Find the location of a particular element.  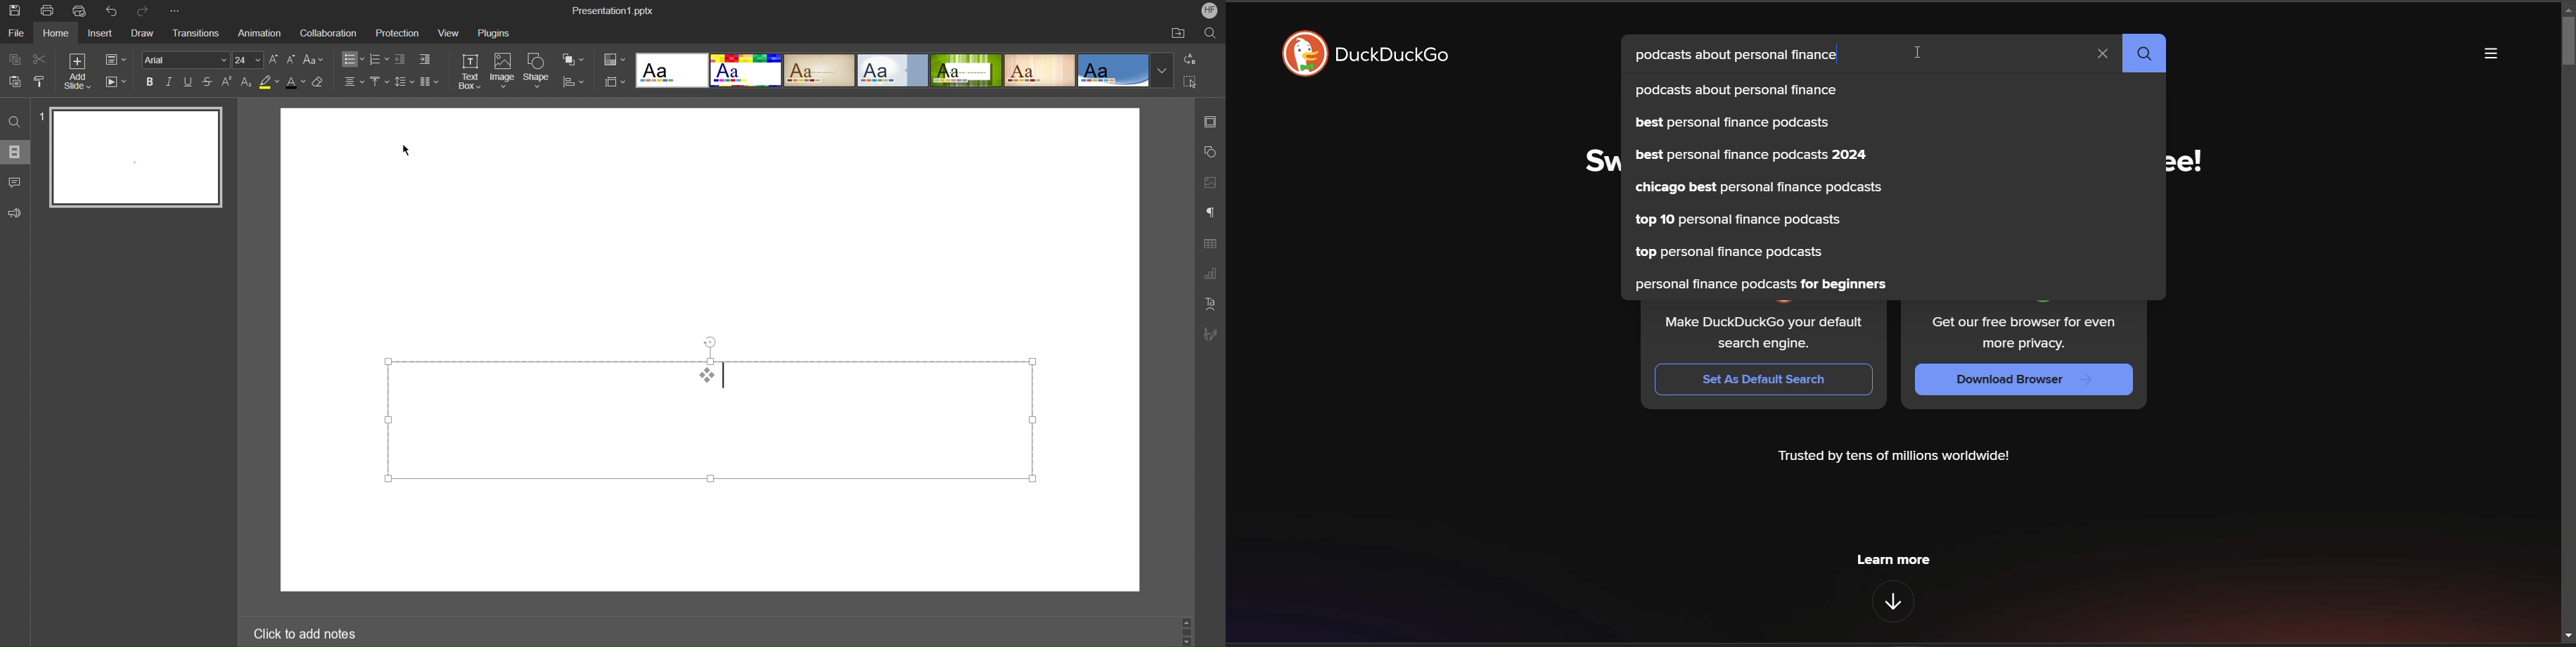

Signature is located at coordinates (1210, 334).